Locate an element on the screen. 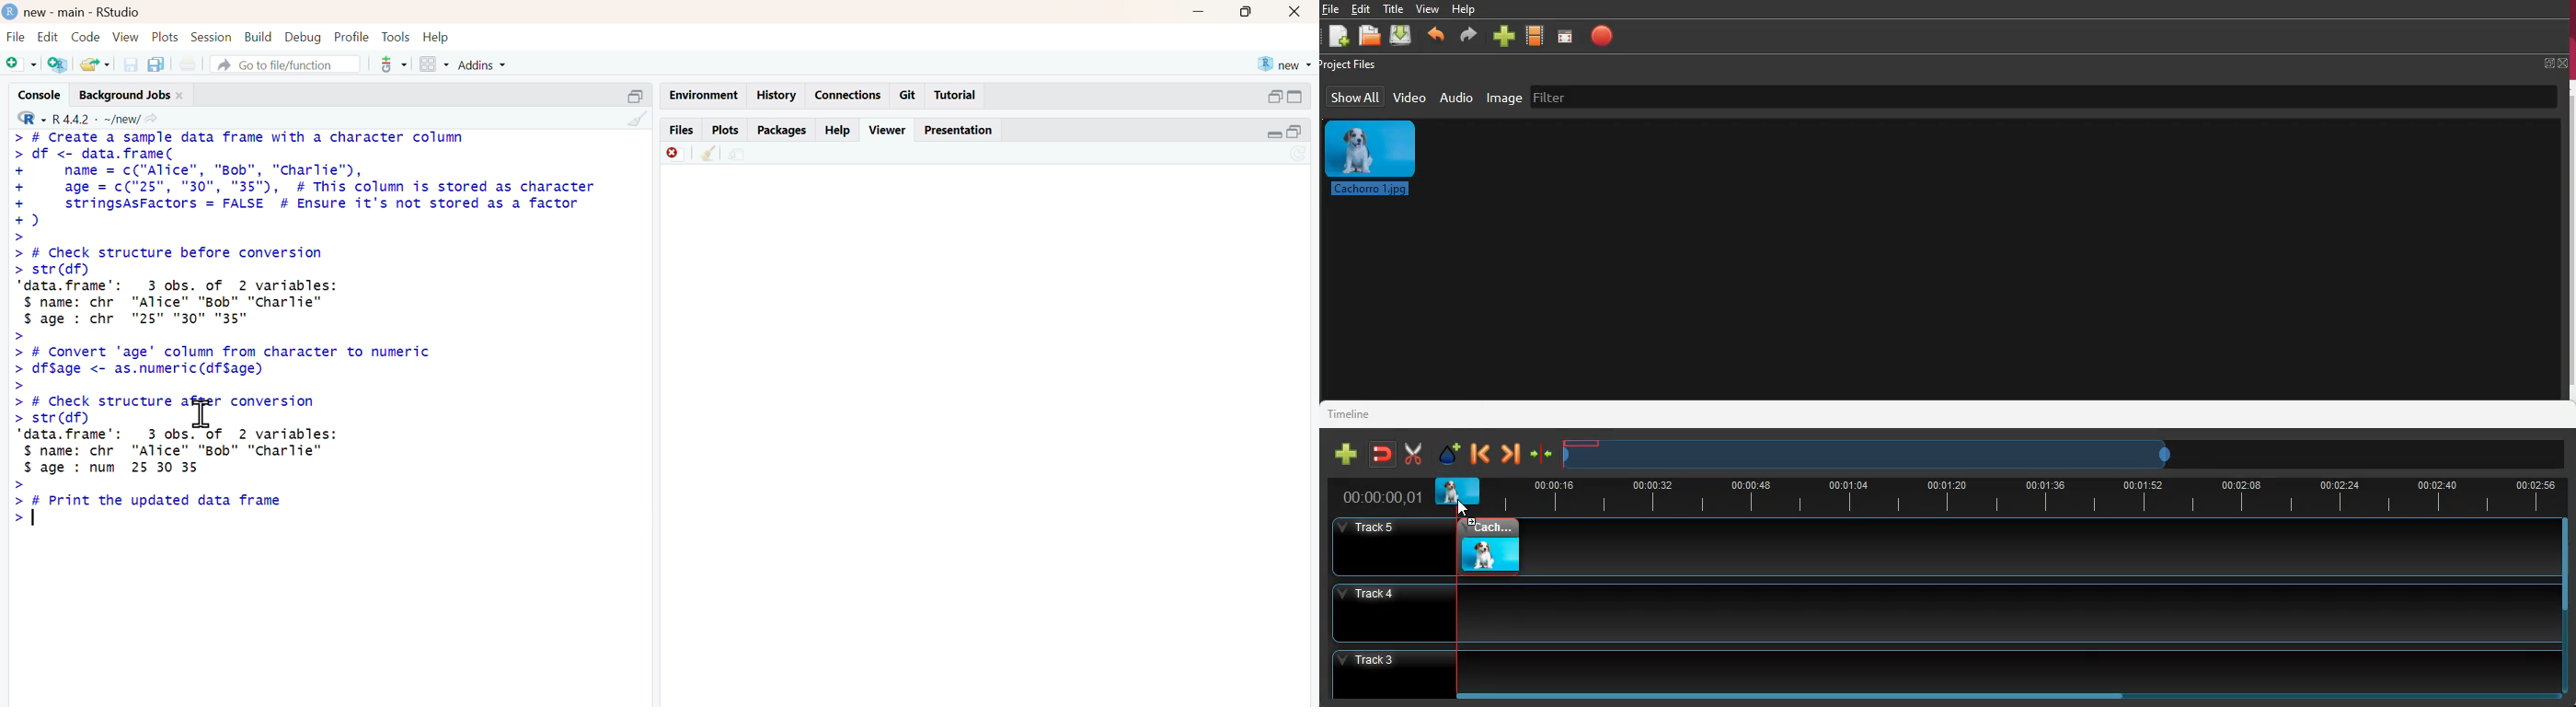 This screenshot has width=2576, height=728. share icon is located at coordinates (151, 120).